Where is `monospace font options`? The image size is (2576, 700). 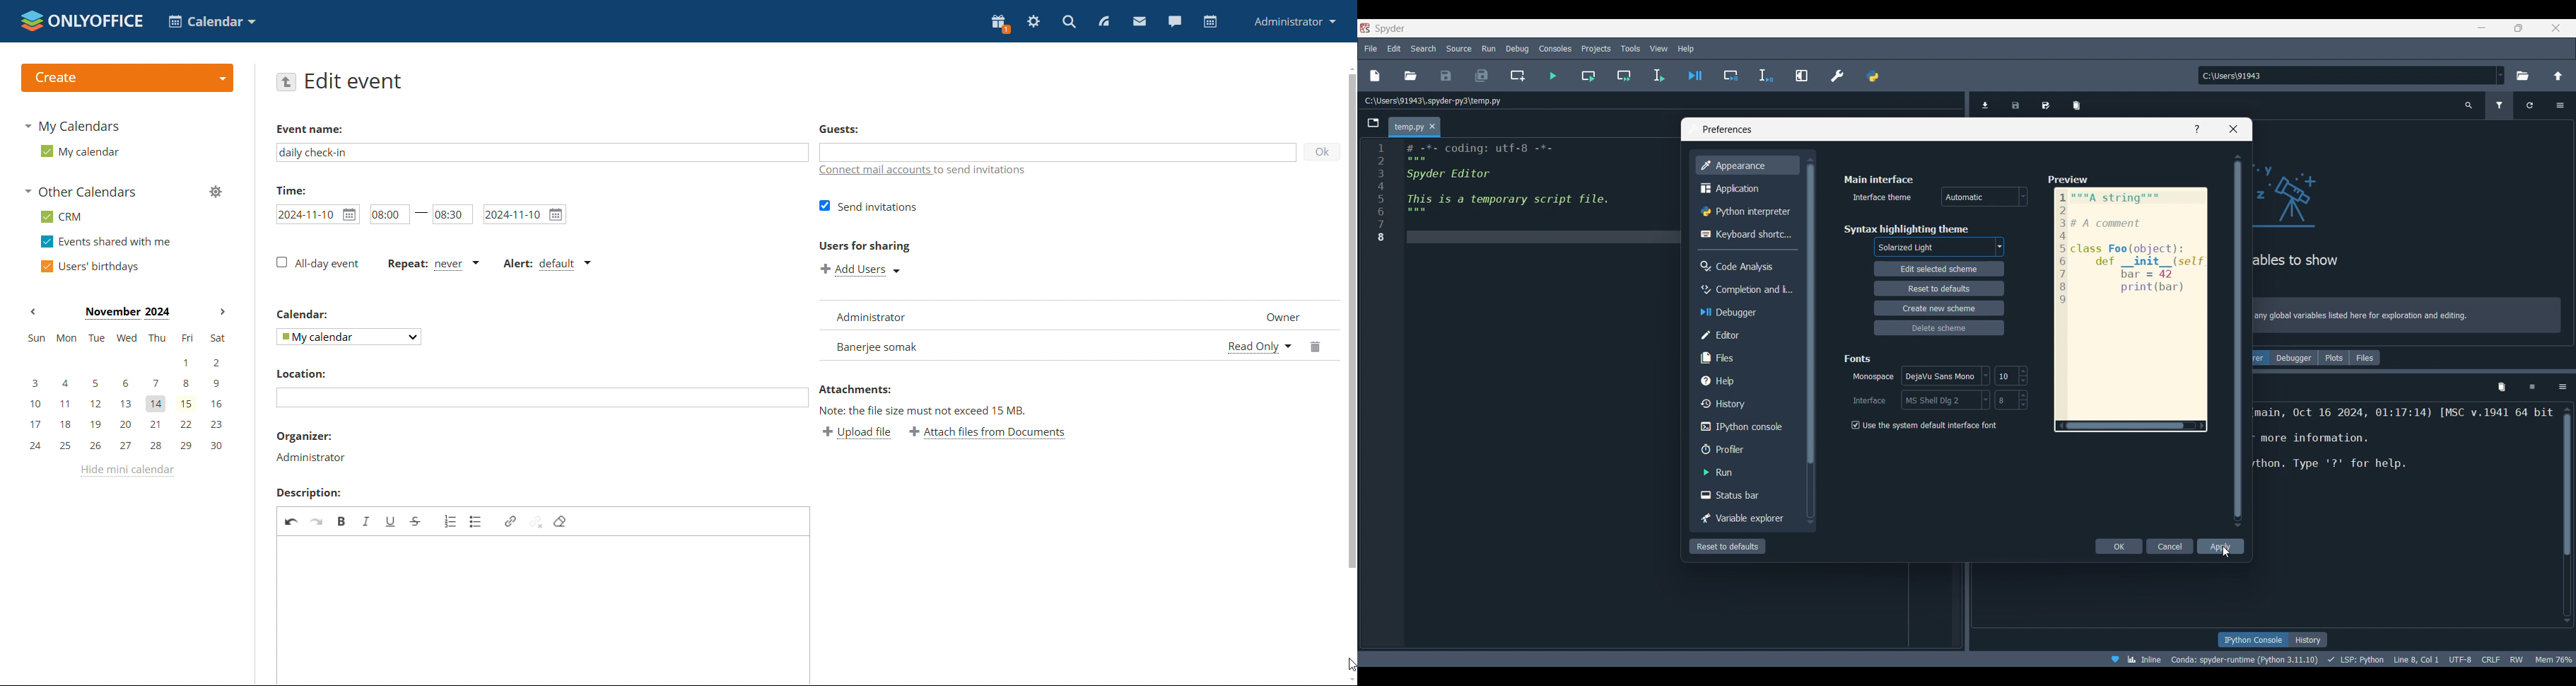
monospace font options is located at coordinates (1945, 374).